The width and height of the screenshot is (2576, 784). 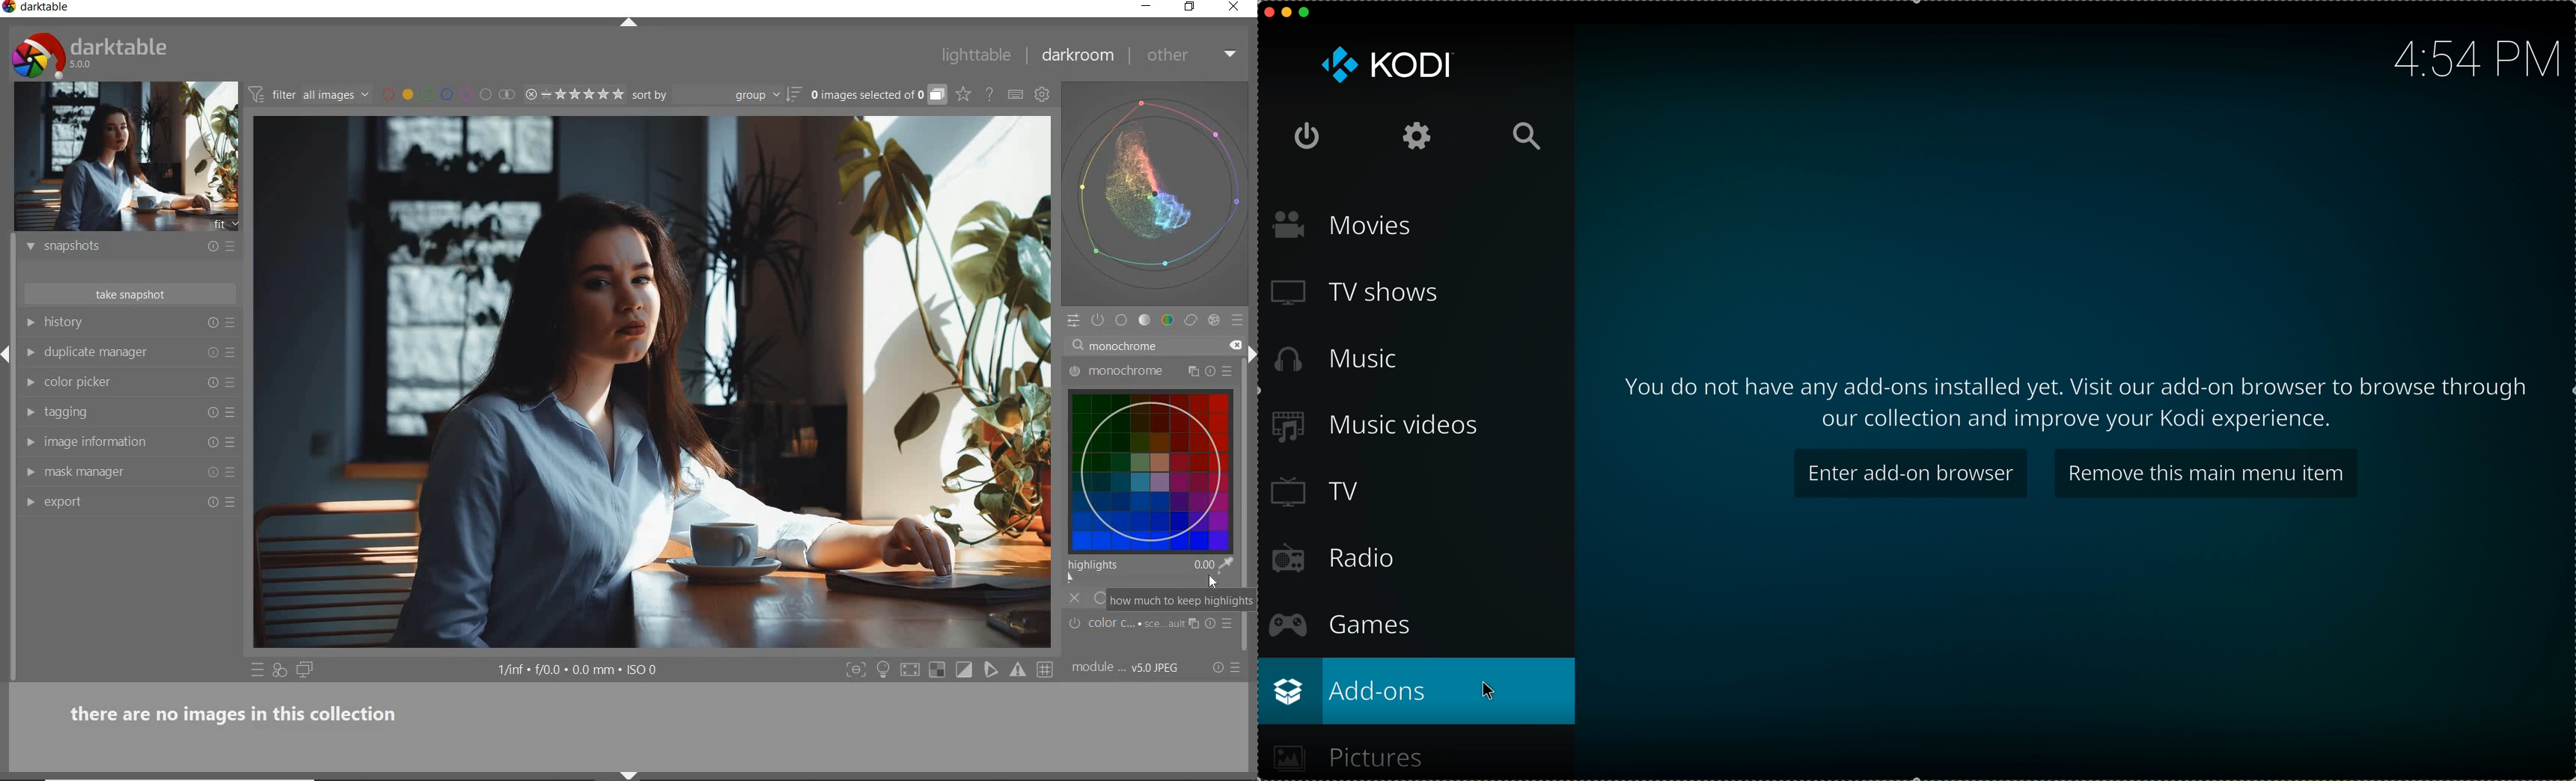 What do you see at coordinates (257, 670) in the screenshot?
I see `quick access to preset` at bounding box center [257, 670].